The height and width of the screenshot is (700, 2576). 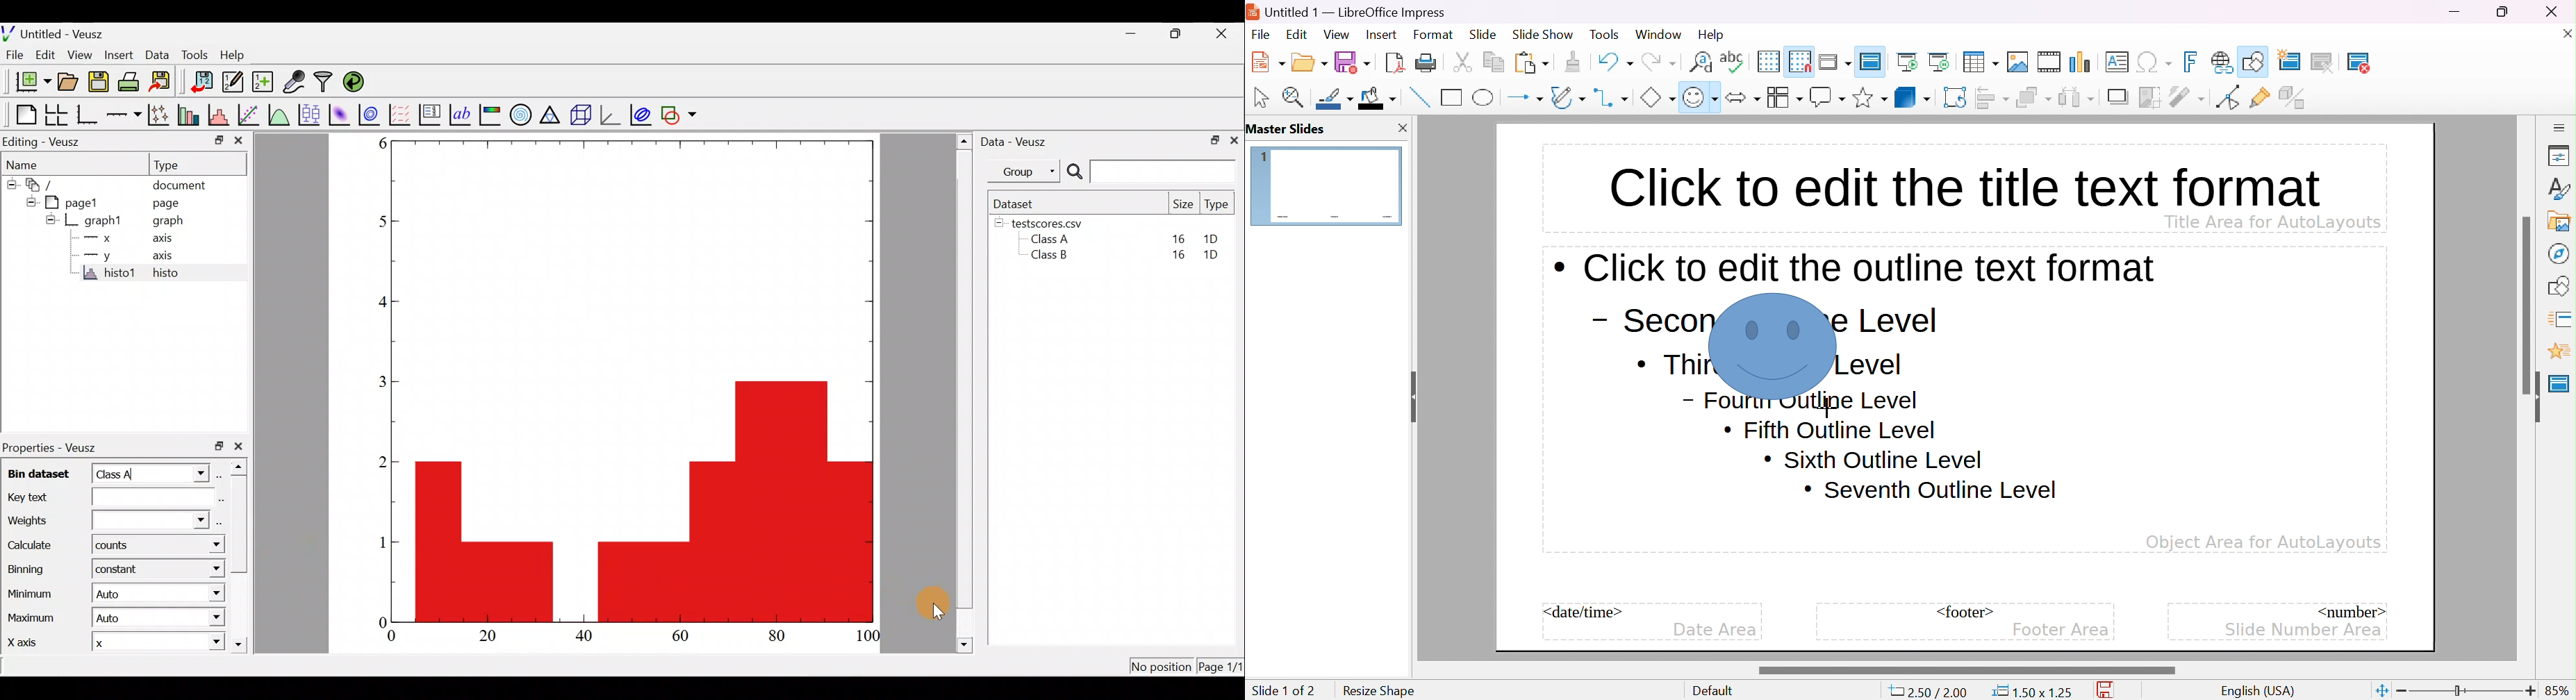 What do you see at coordinates (2528, 304) in the screenshot?
I see `slider` at bounding box center [2528, 304].